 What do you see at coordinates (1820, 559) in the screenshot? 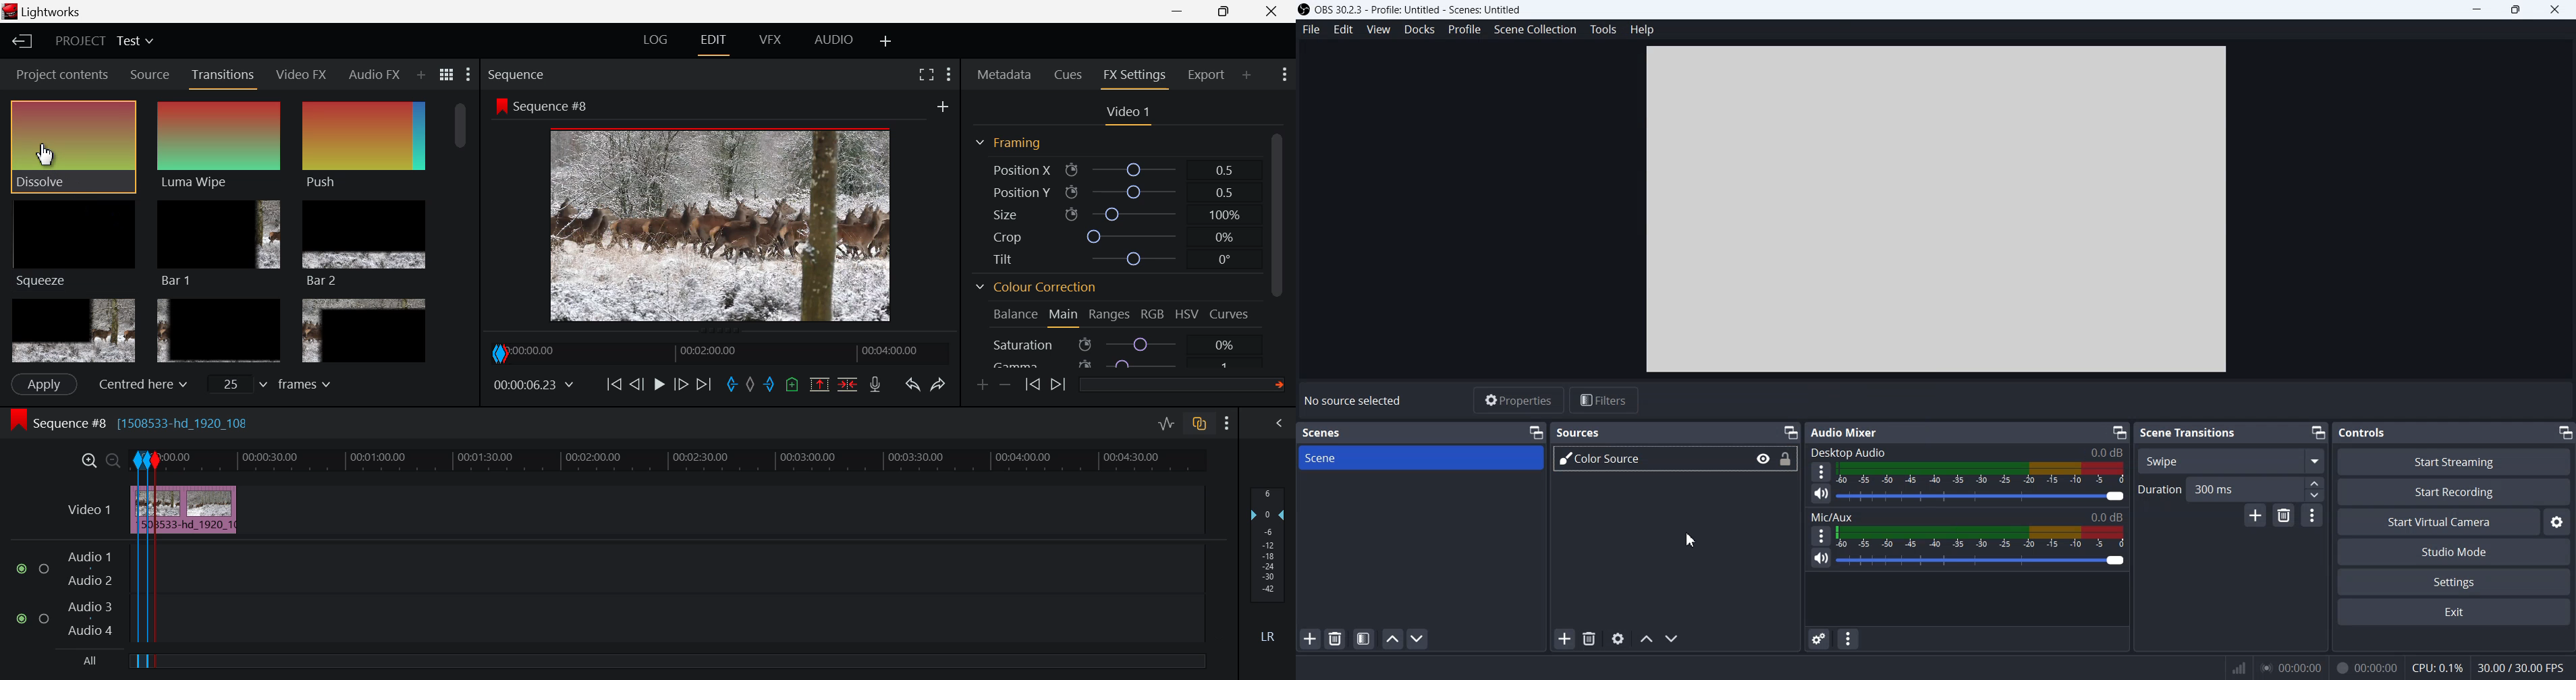
I see `Mute/ Unmute` at bounding box center [1820, 559].